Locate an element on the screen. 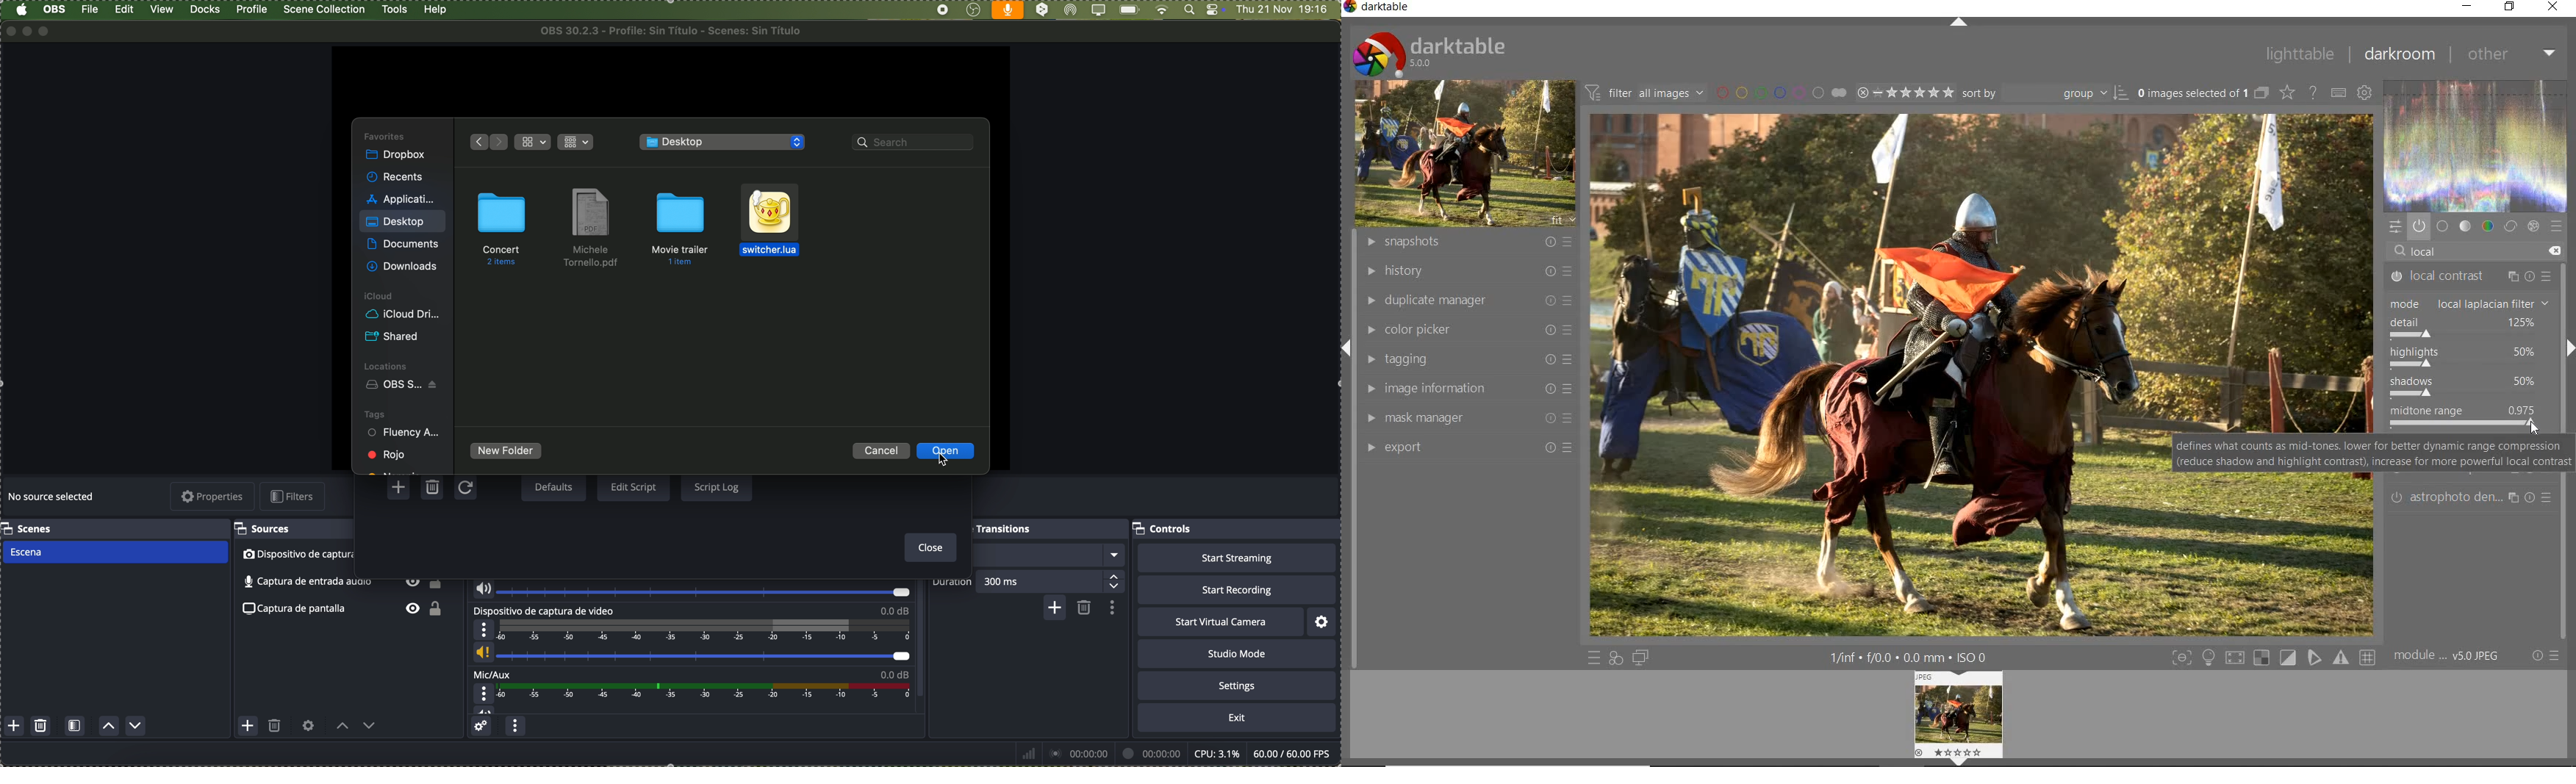  video capture device is located at coordinates (294, 555).